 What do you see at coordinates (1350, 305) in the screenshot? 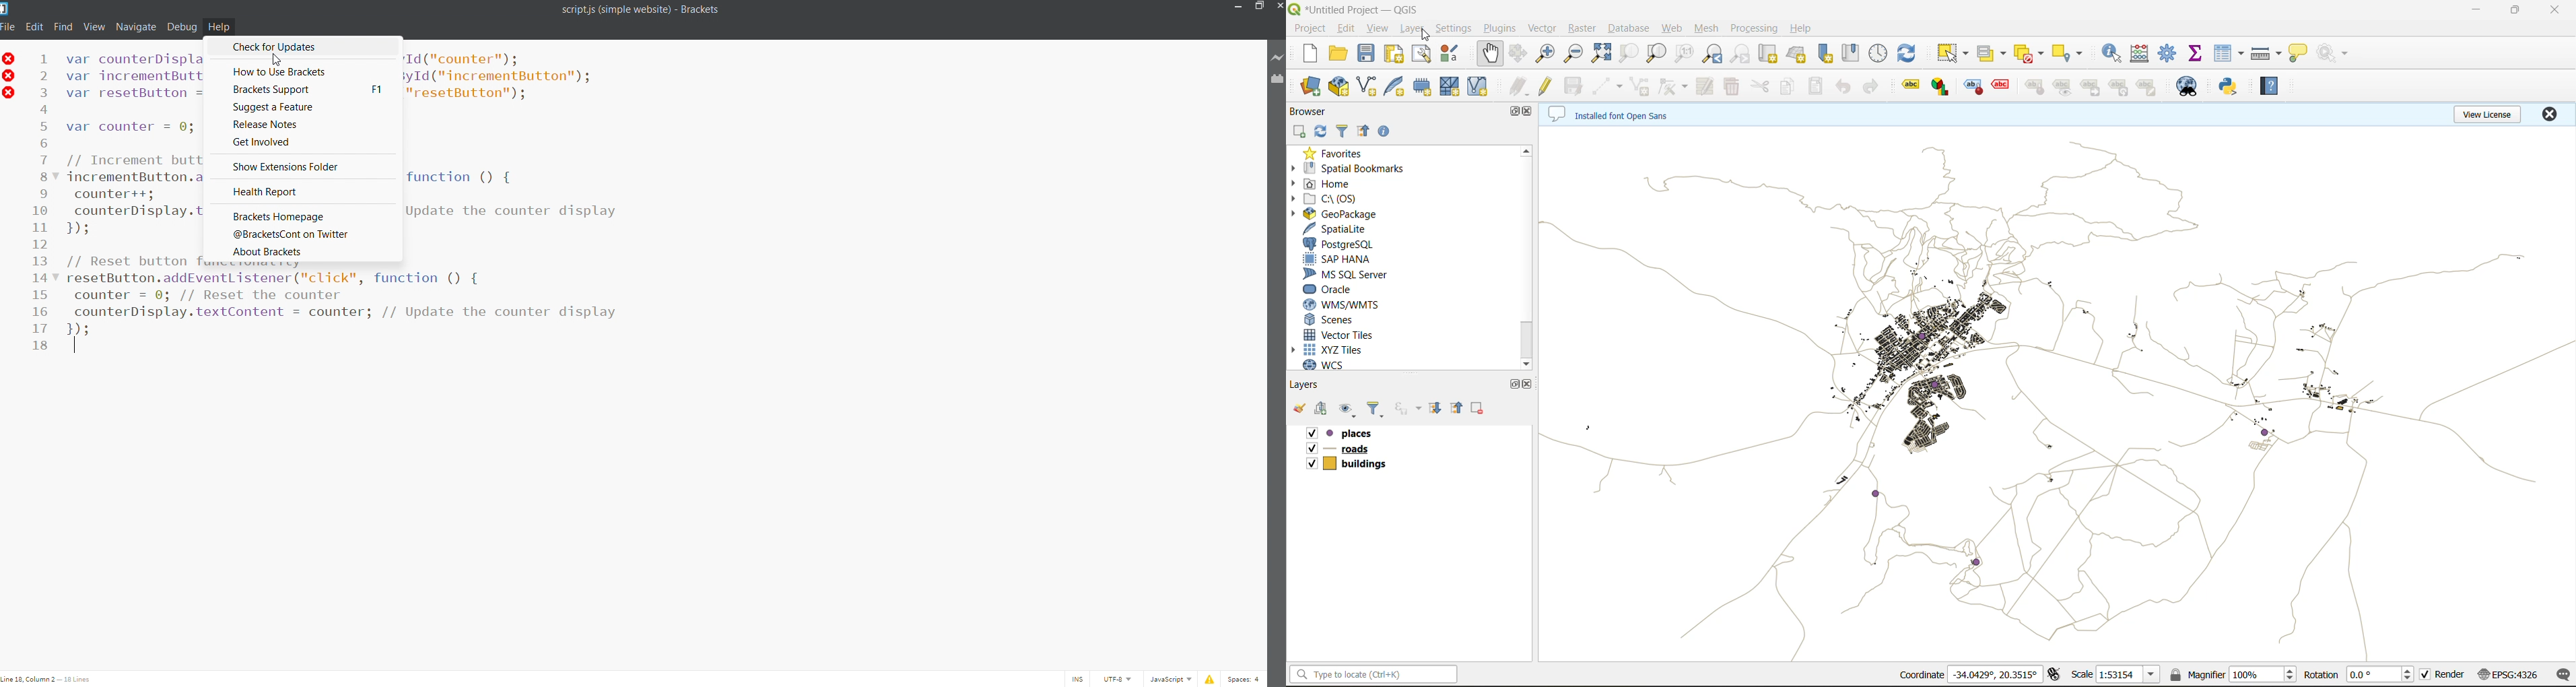
I see `wms` at bounding box center [1350, 305].